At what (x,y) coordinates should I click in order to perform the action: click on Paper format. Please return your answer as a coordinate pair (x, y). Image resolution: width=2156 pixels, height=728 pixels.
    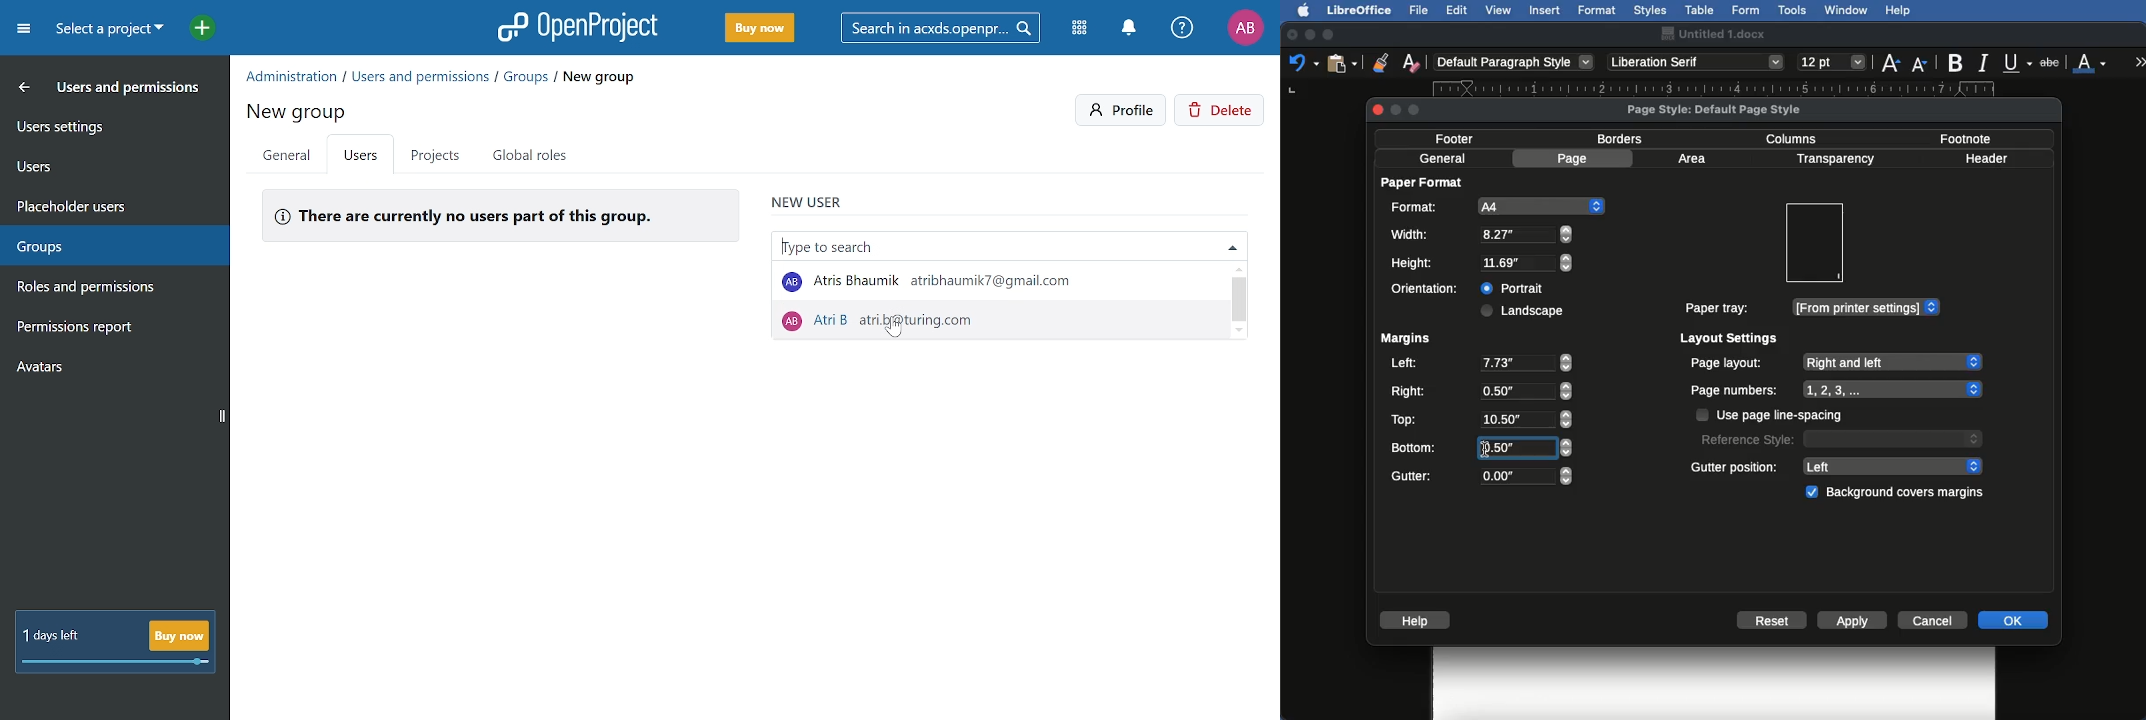
    Looking at the image, I should click on (1423, 181).